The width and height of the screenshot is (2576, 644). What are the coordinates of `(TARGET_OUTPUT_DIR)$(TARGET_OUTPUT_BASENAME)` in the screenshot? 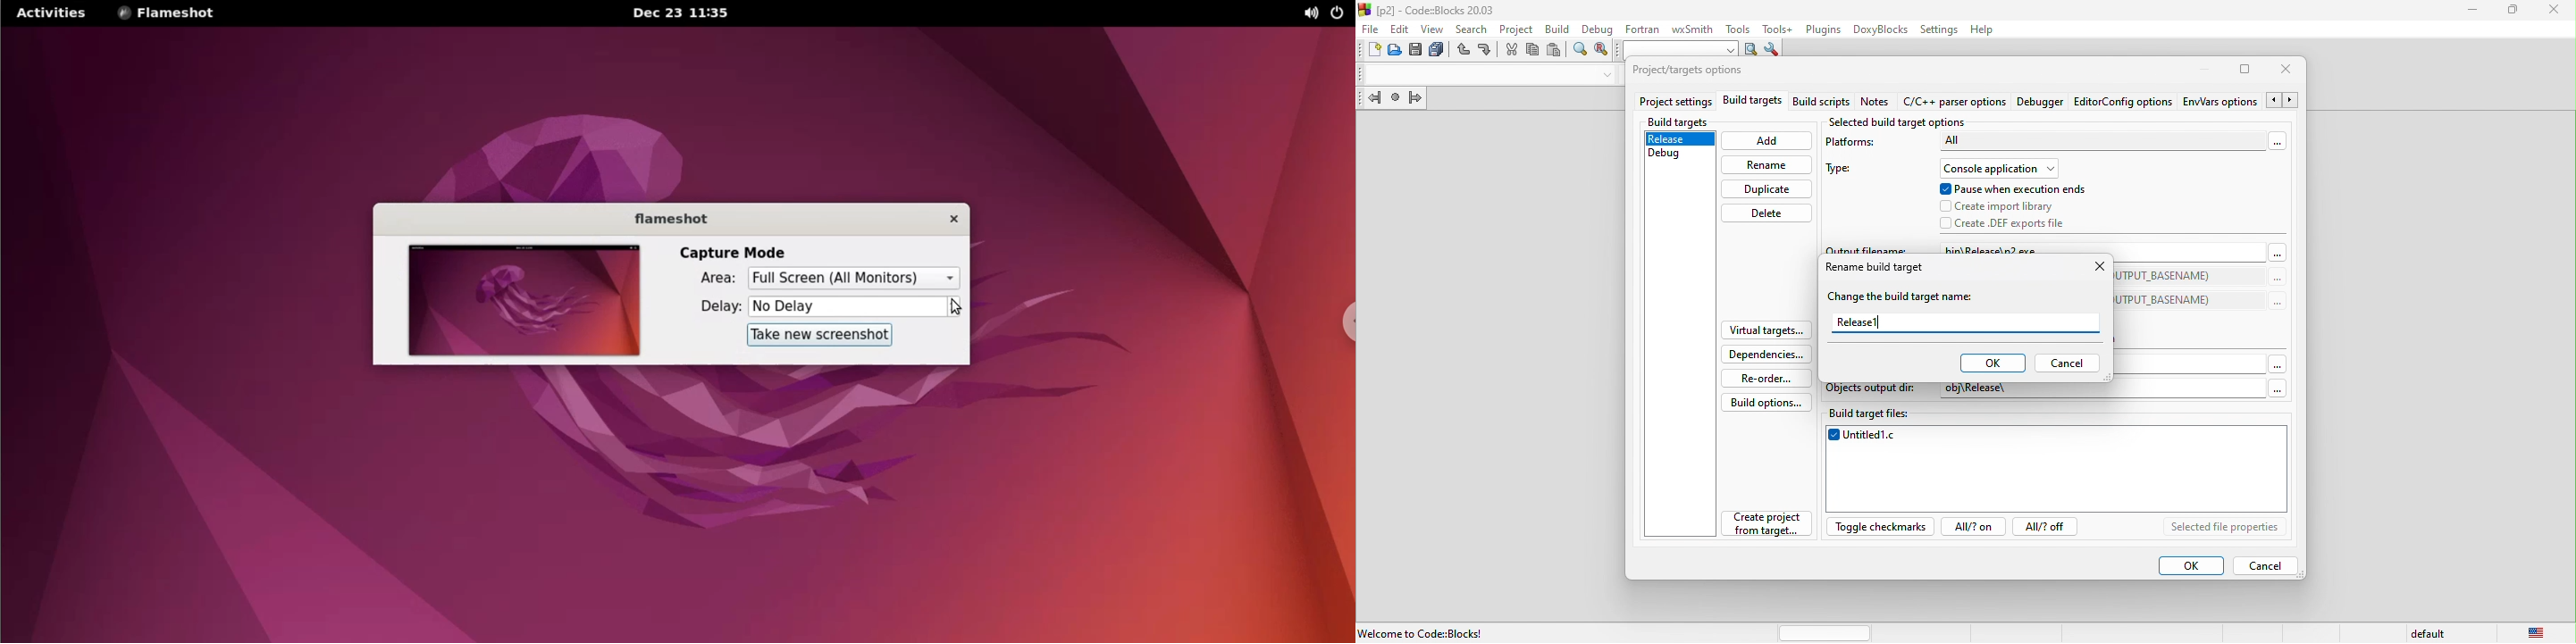 It's located at (2169, 277).